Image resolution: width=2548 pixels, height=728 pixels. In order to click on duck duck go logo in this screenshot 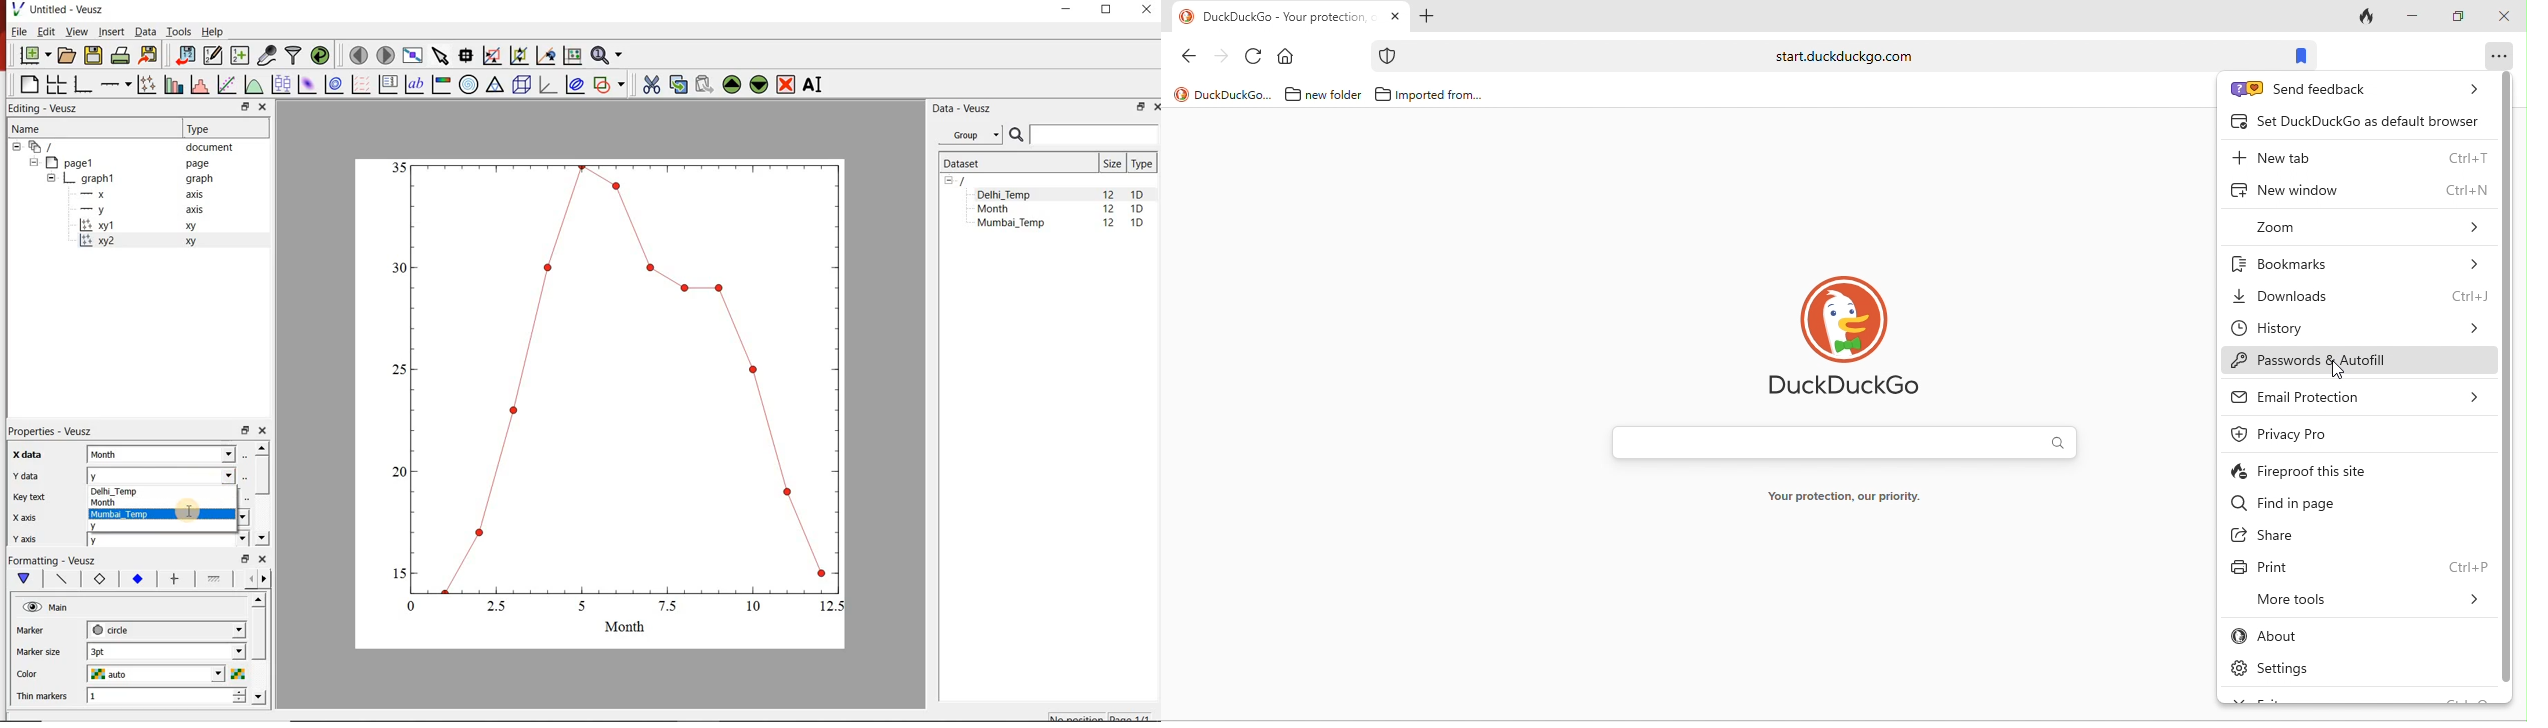, I will do `click(1855, 341)`.